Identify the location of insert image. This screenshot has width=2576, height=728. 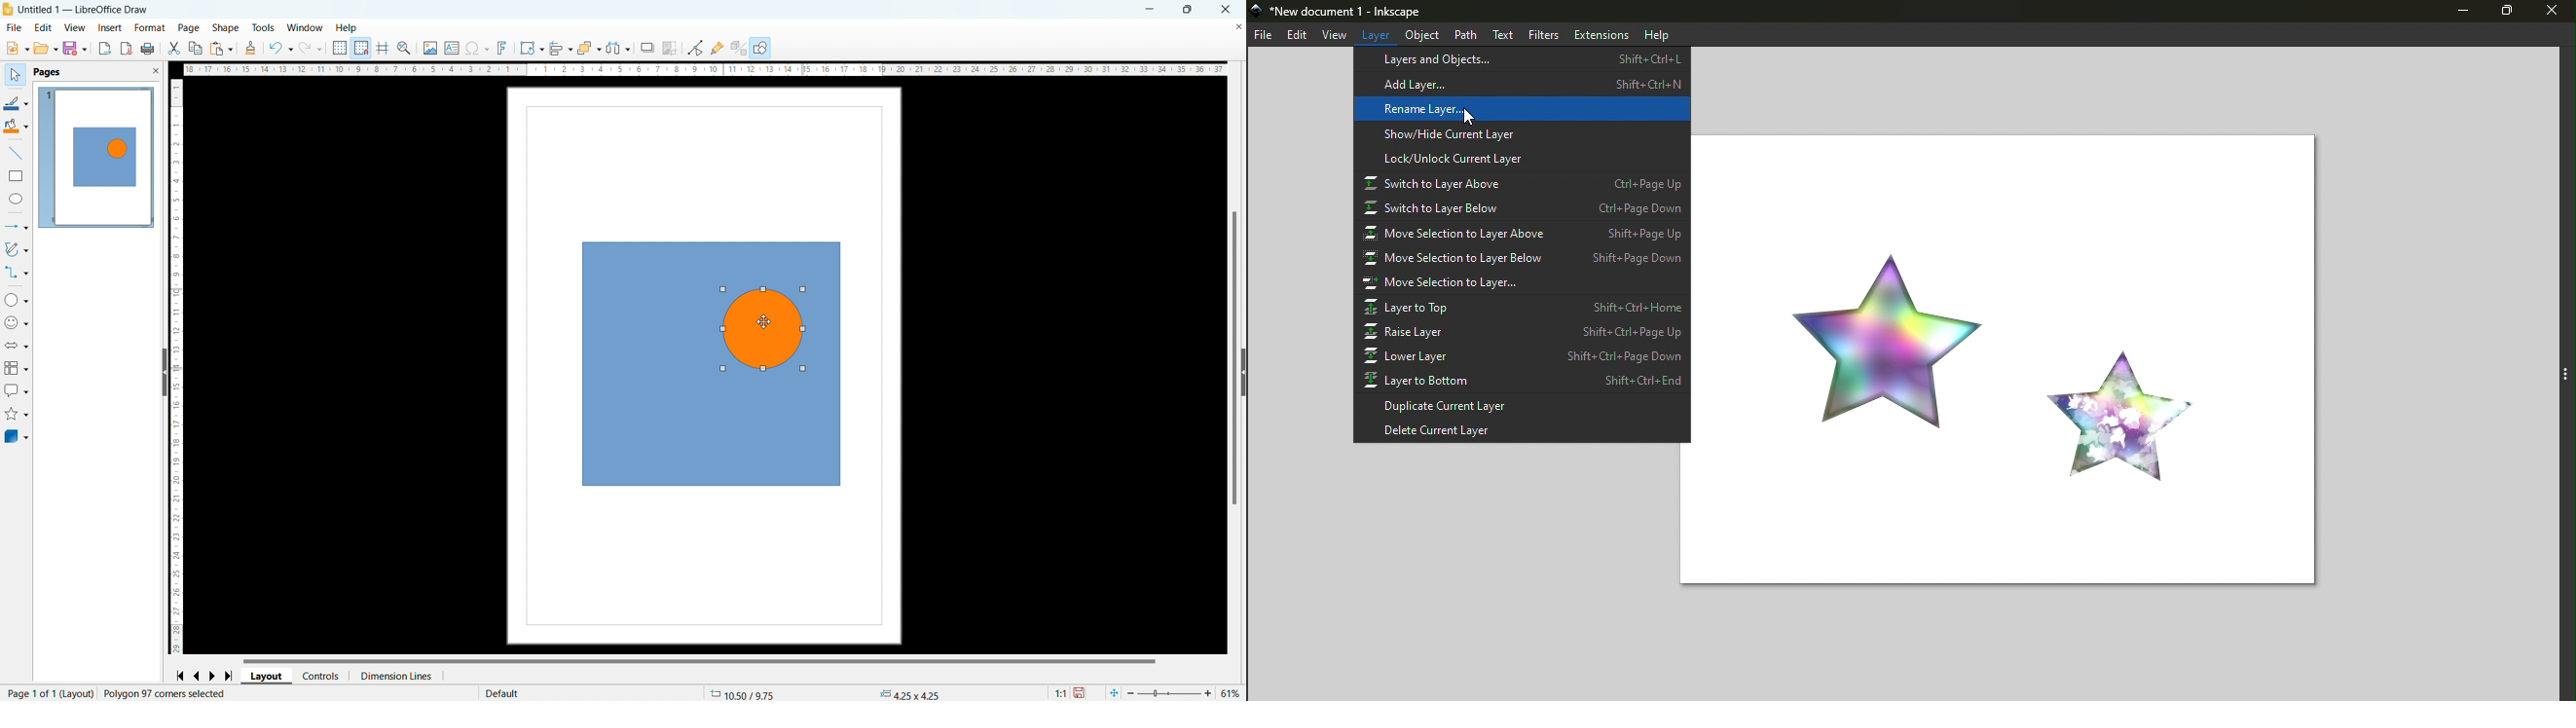
(430, 47).